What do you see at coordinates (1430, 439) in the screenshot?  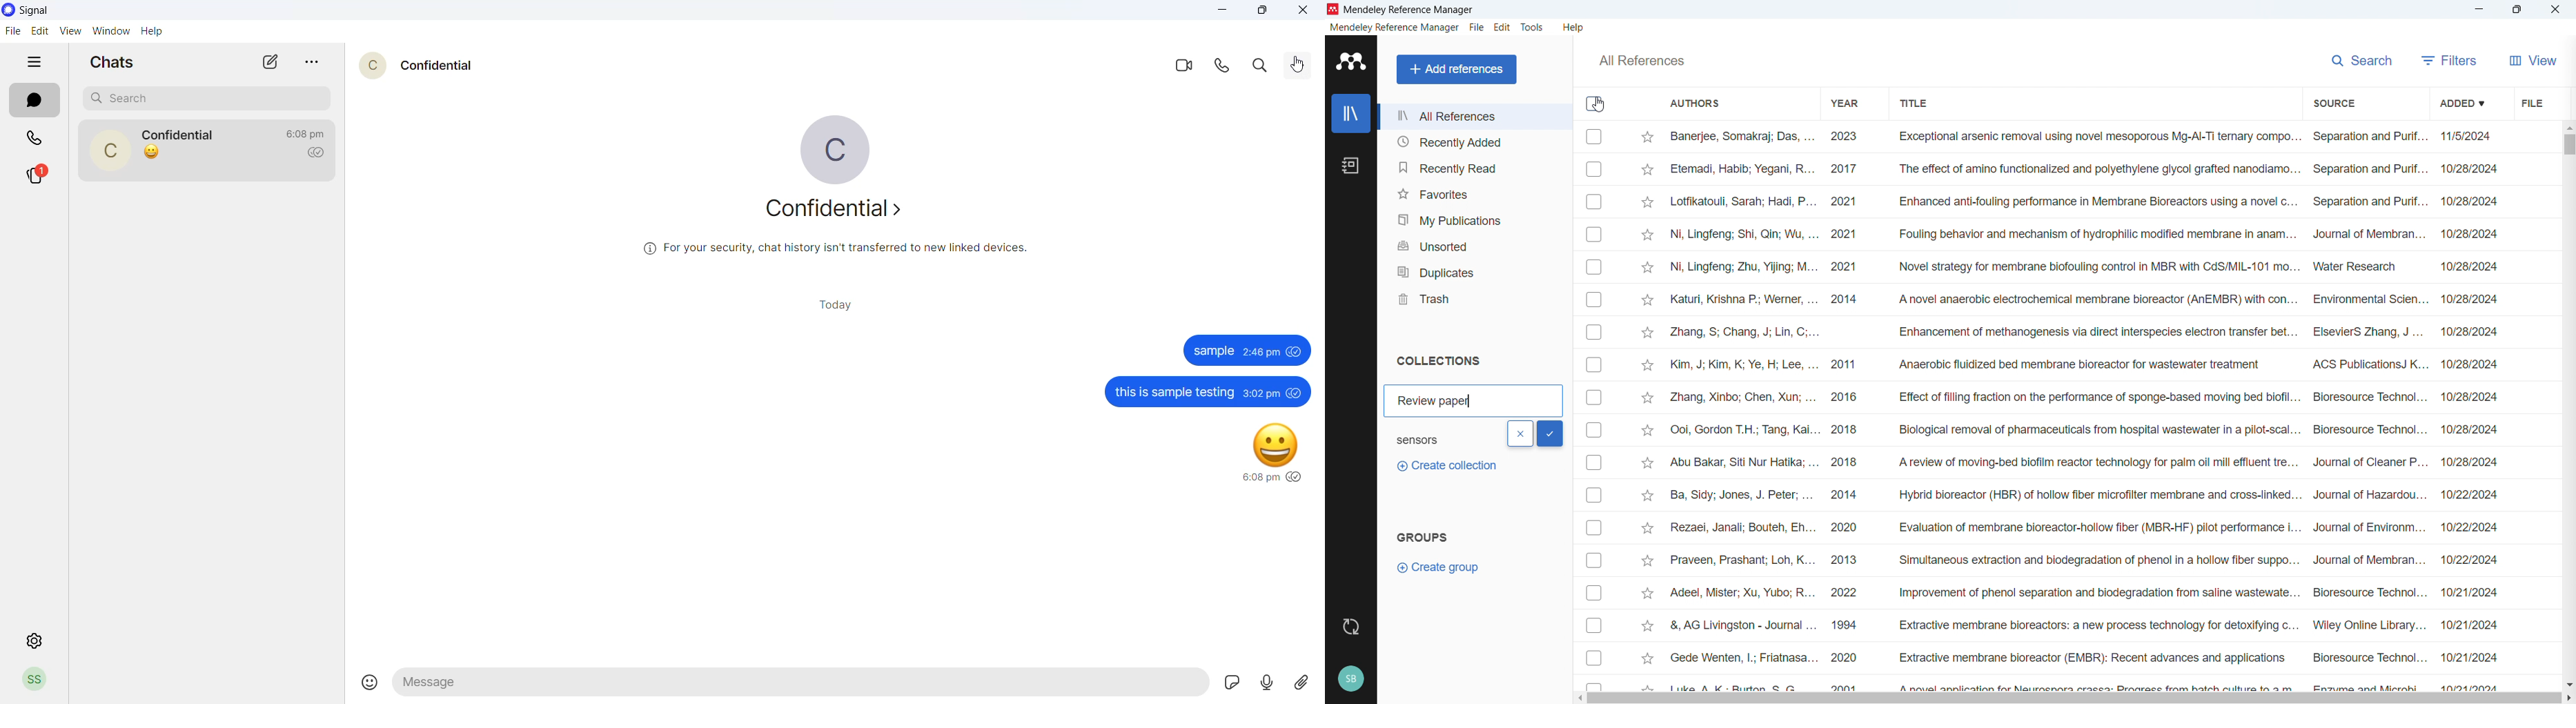 I see `sensors` at bounding box center [1430, 439].